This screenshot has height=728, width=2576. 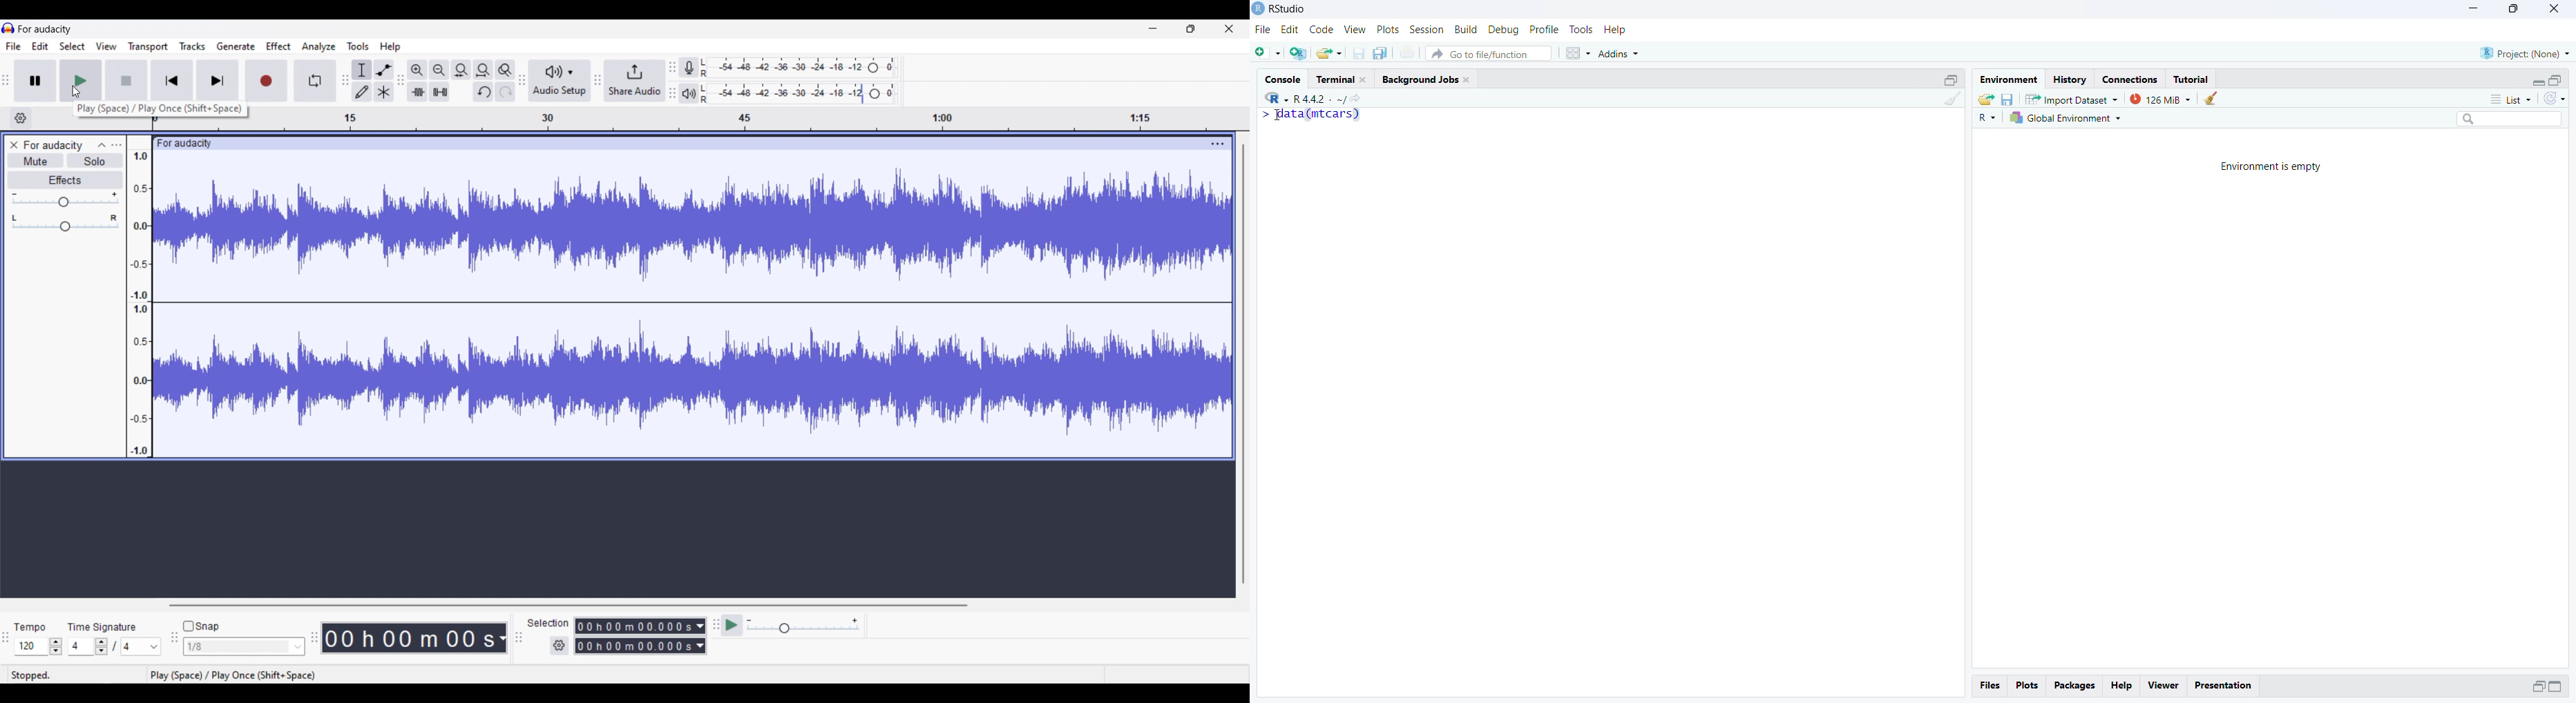 I want to click on Session, so click(x=1427, y=29).